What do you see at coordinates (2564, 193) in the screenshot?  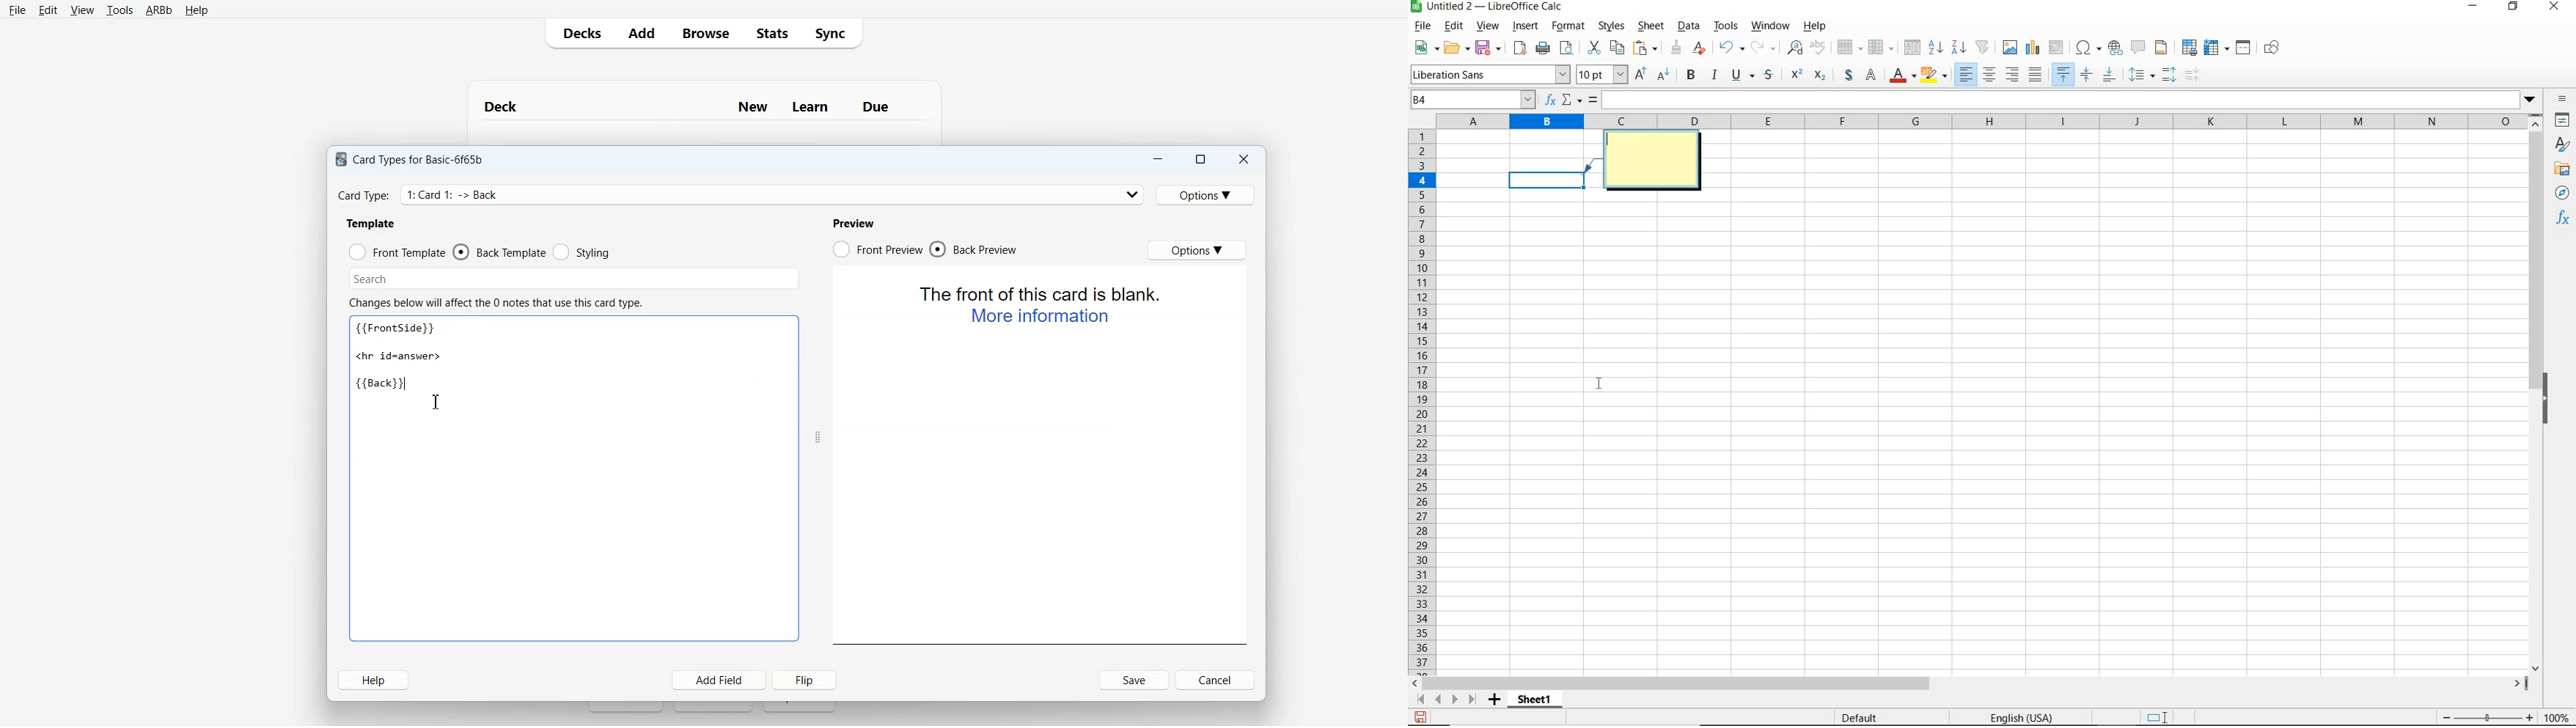 I see `navigator` at bounding box center [2564, 193].